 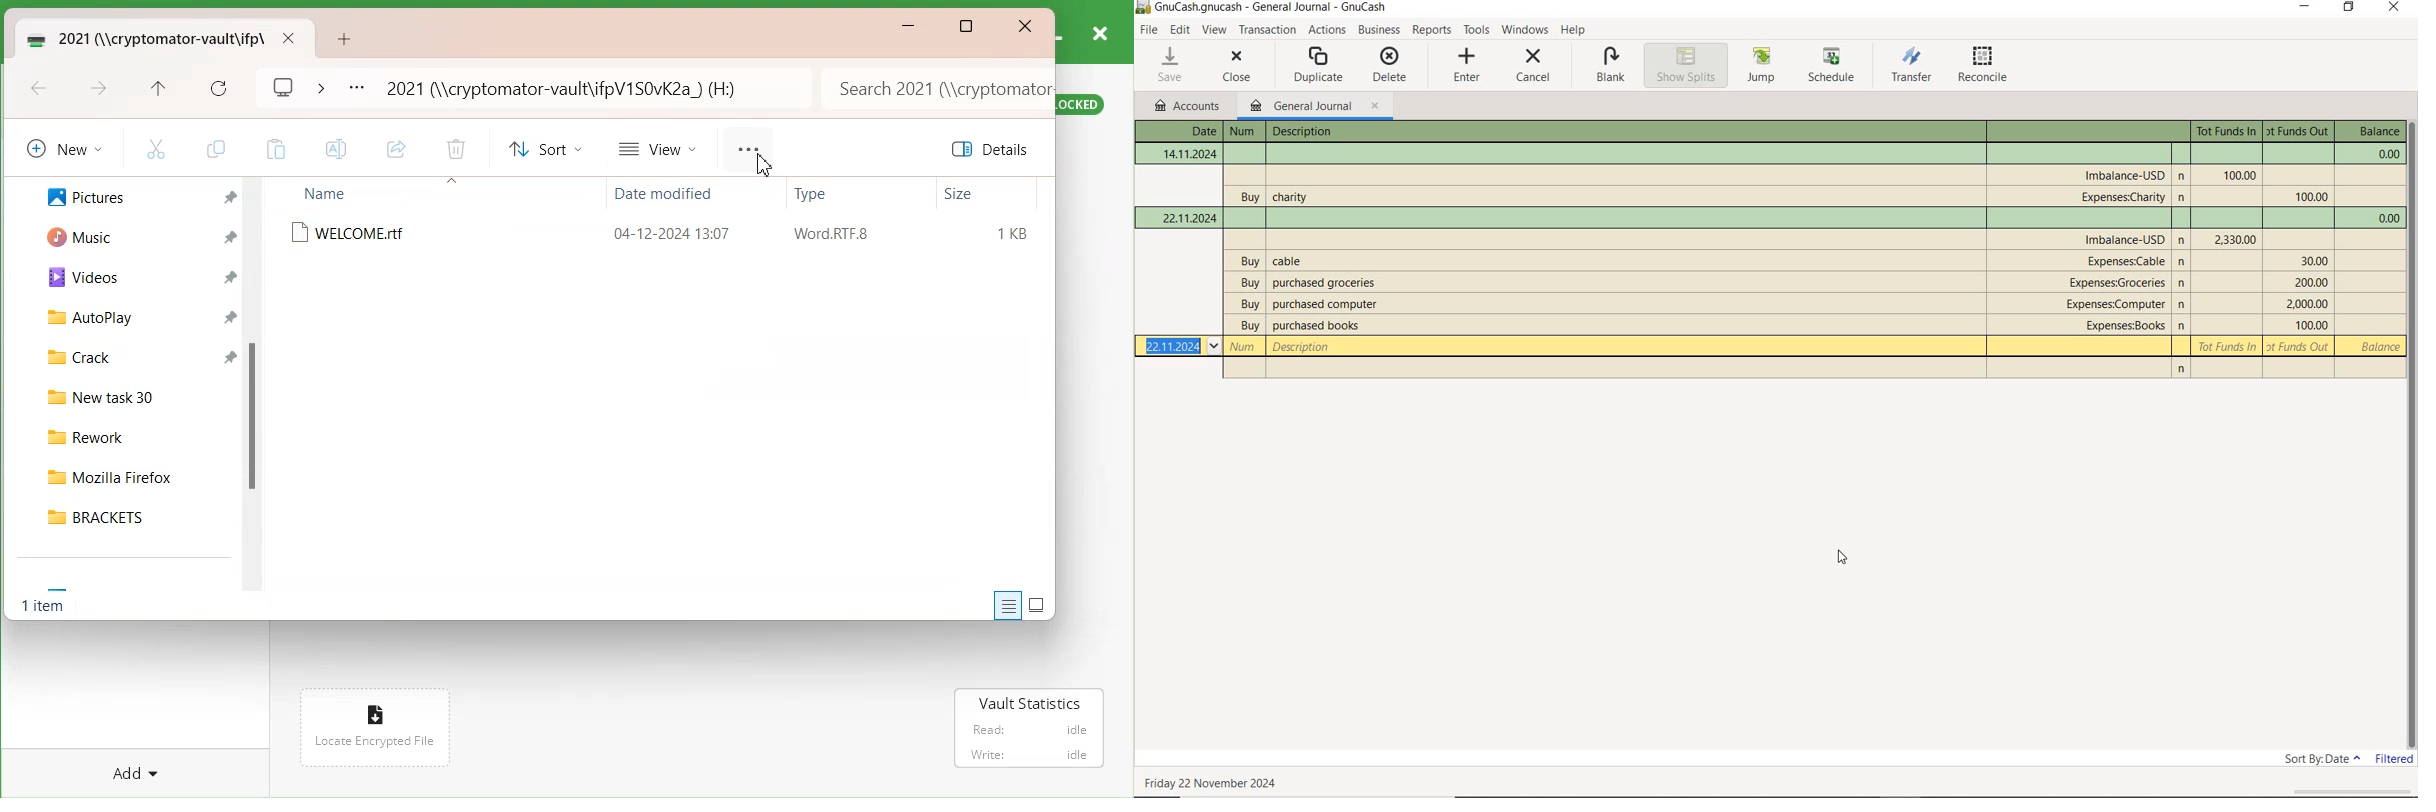 I want to click on file icon, so click(x=372, y=711).